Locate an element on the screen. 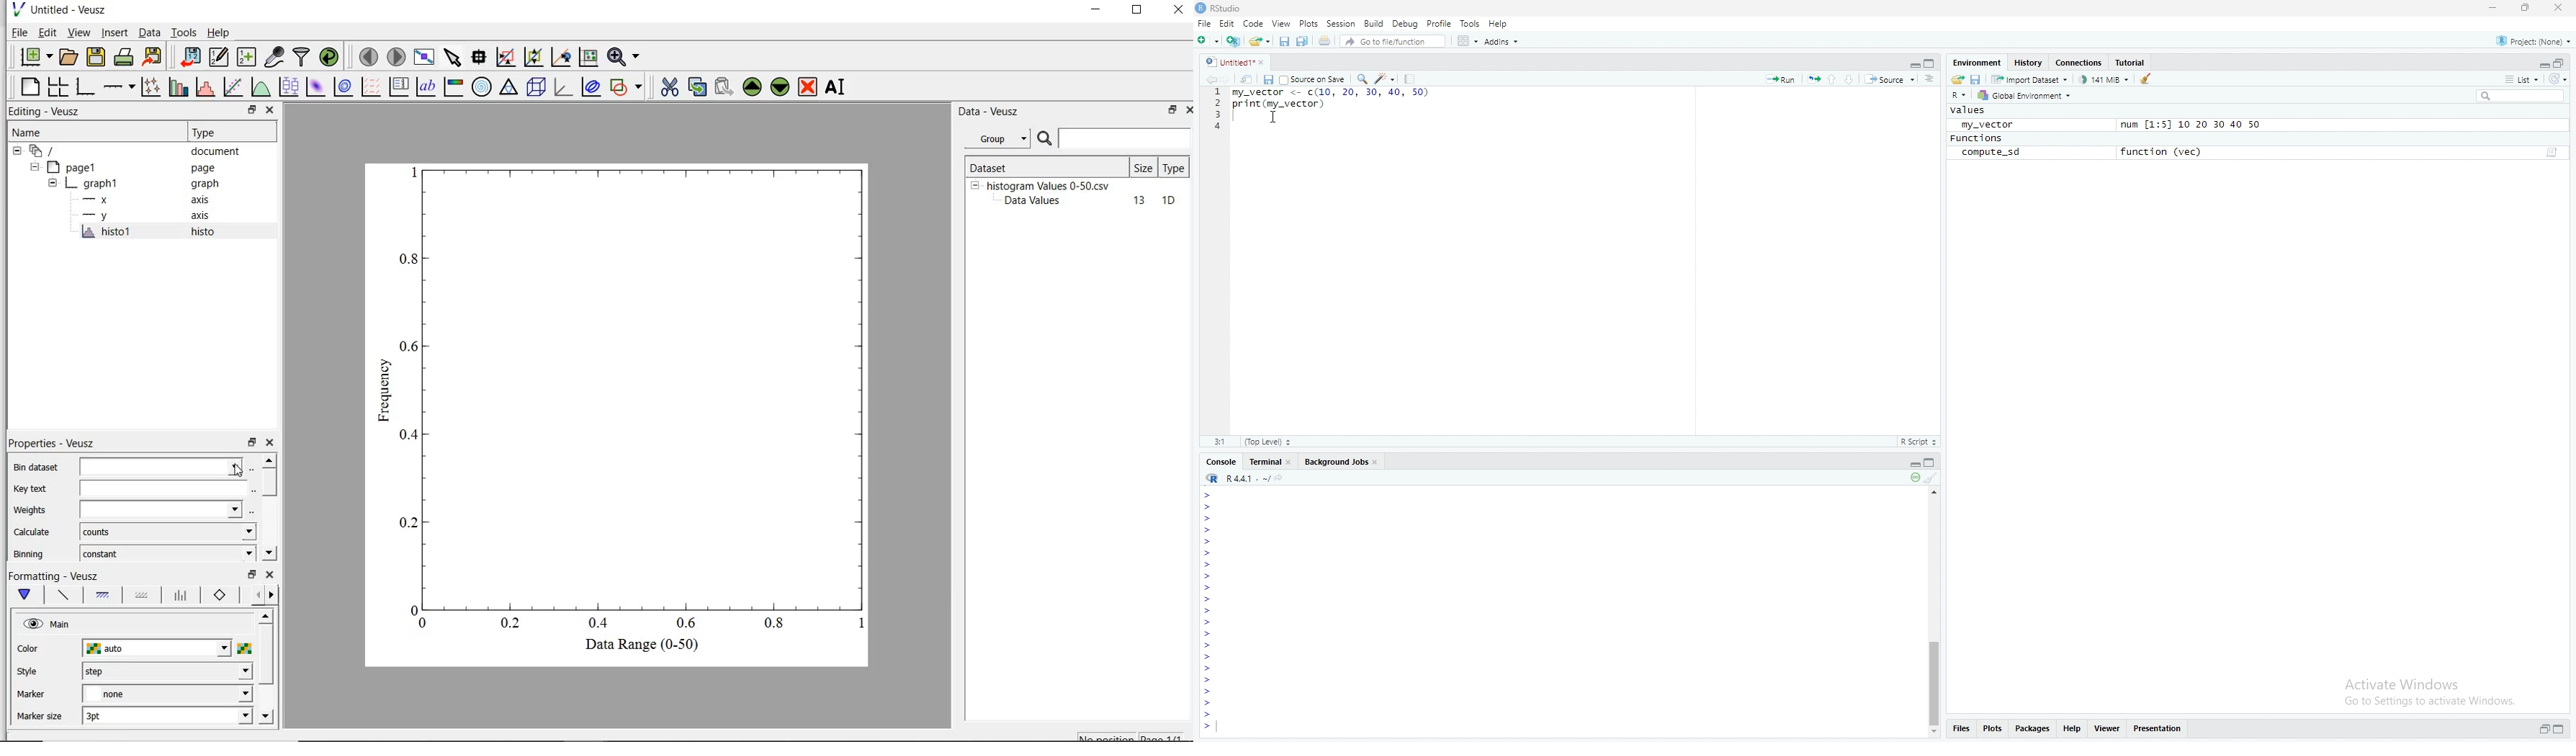 This screenshot has height=756, width=2576. marker border is located at coordinates (220, 596).